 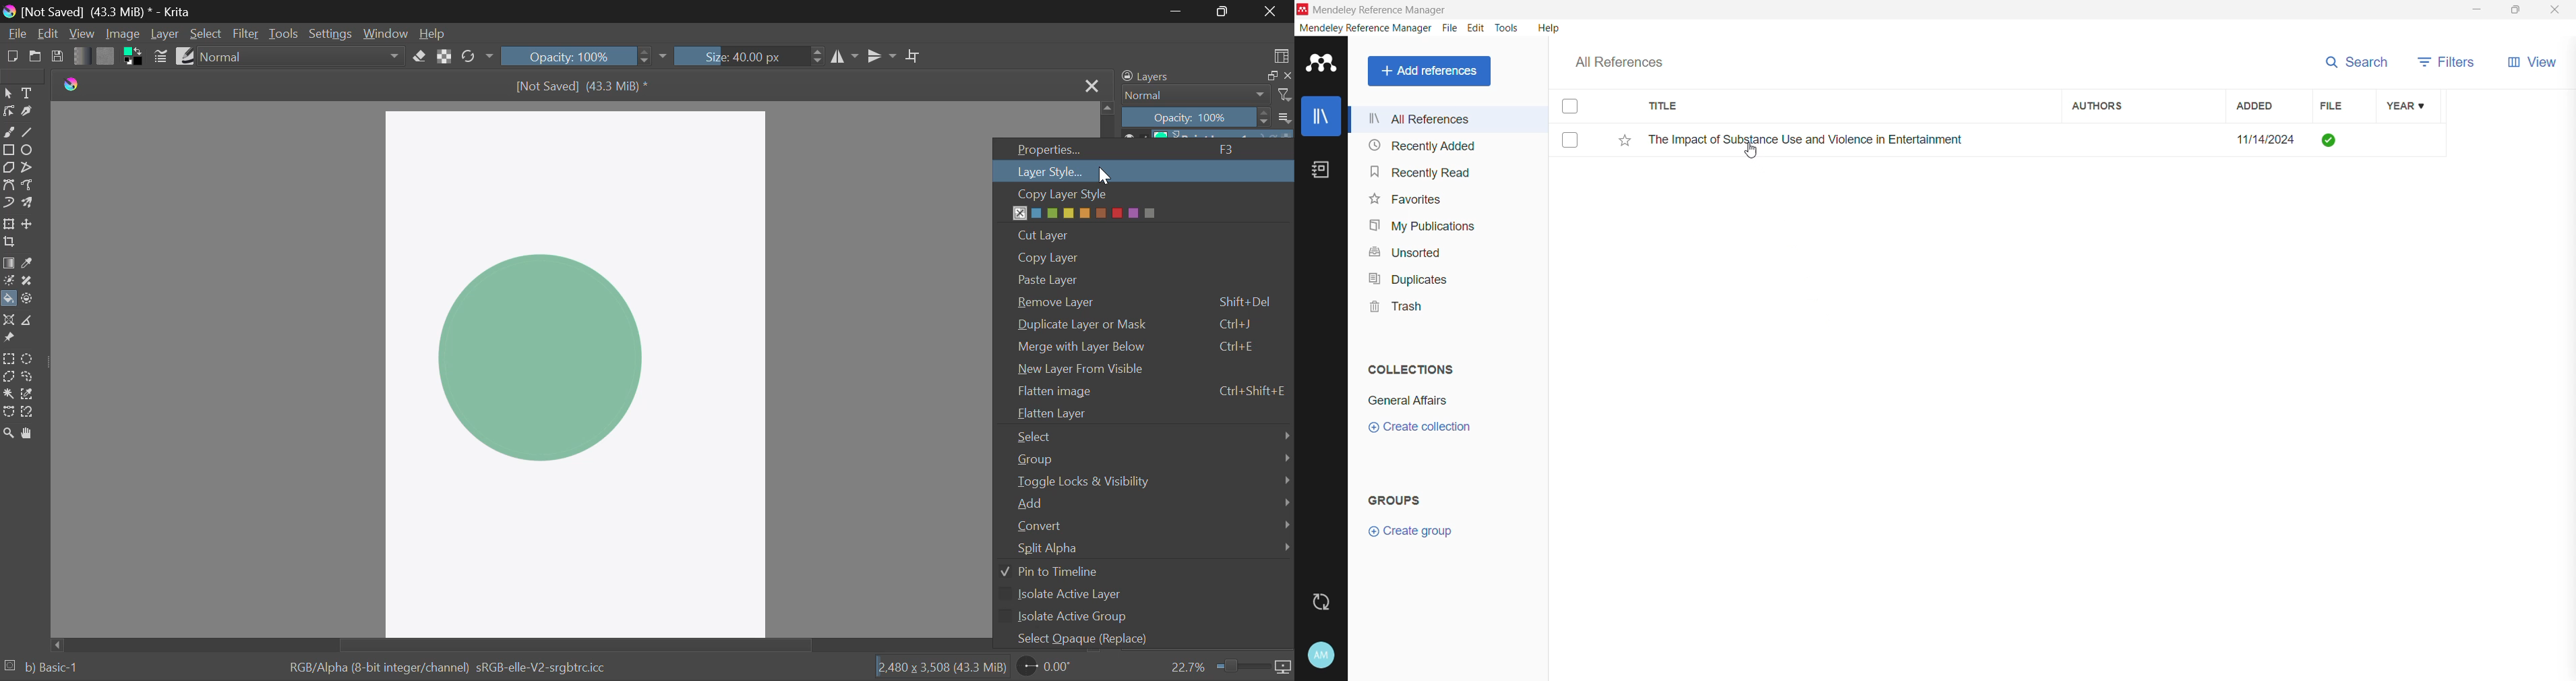 What do you see at coordinates (1374, 9) in the screenshot?
I see `Application Name` at bounding box center [1374, 9].